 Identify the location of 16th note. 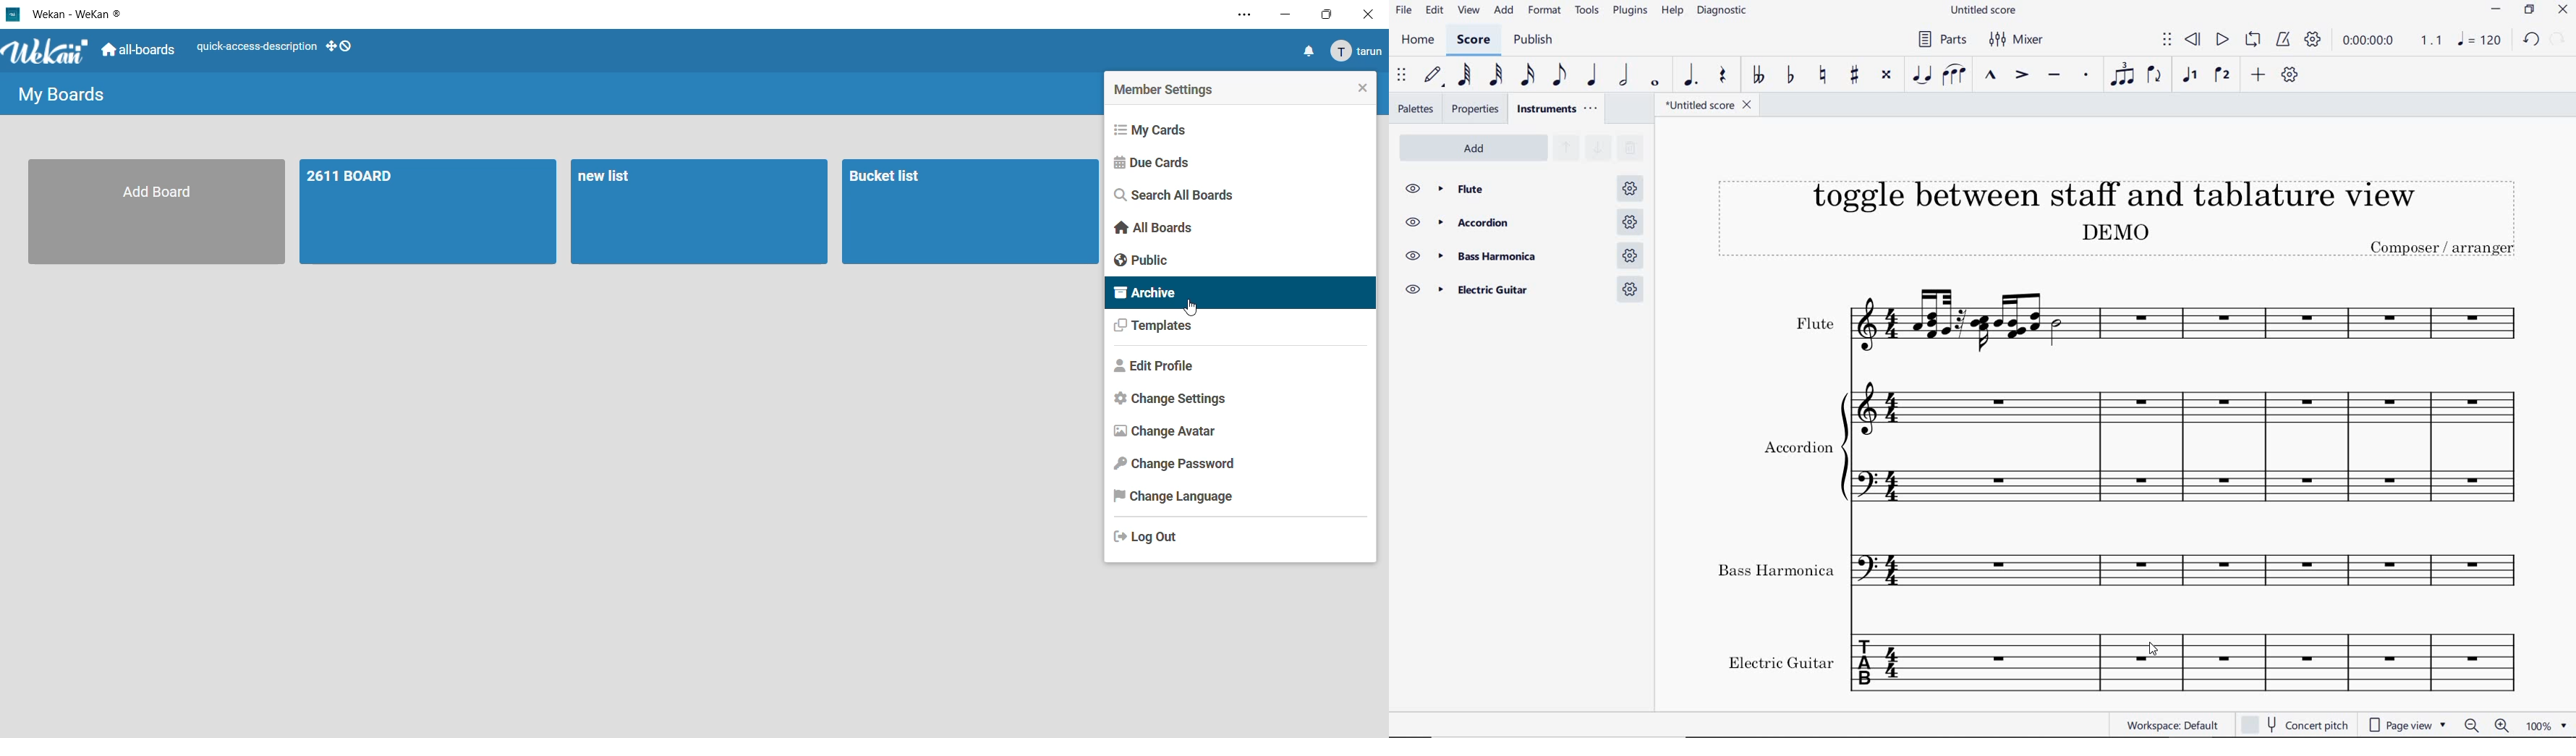
(1527, 76).